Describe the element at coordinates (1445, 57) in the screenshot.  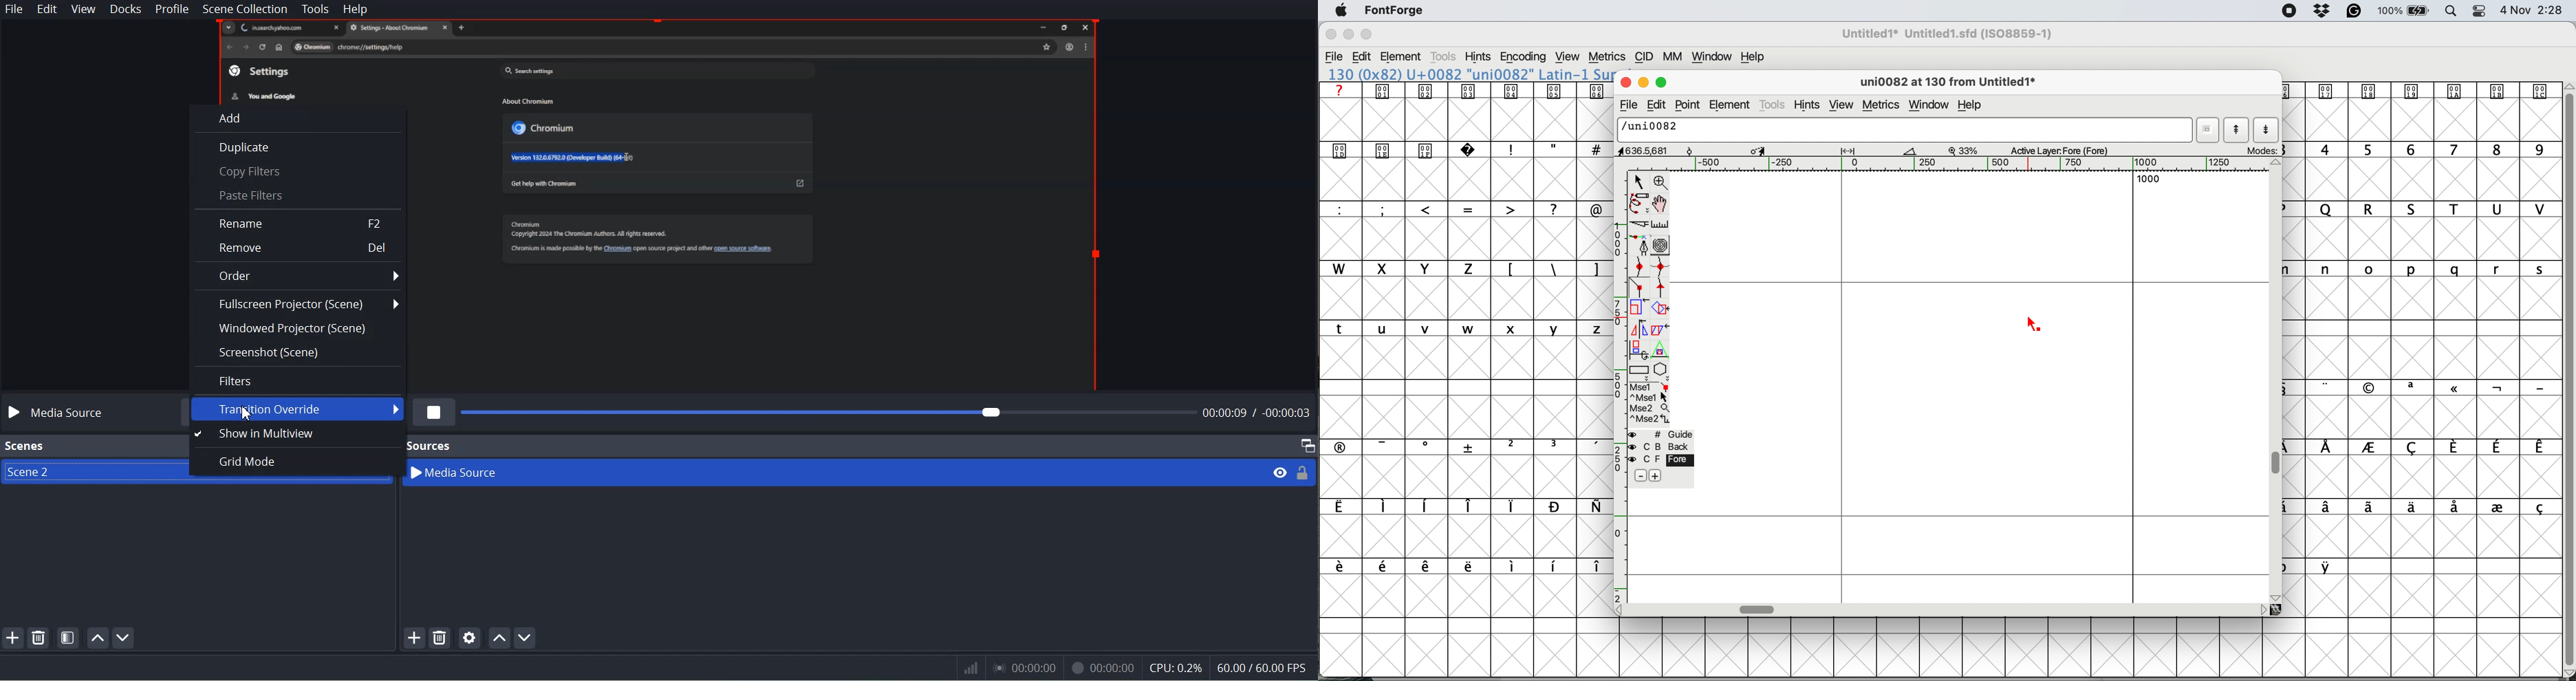
I see `tools` at that location.